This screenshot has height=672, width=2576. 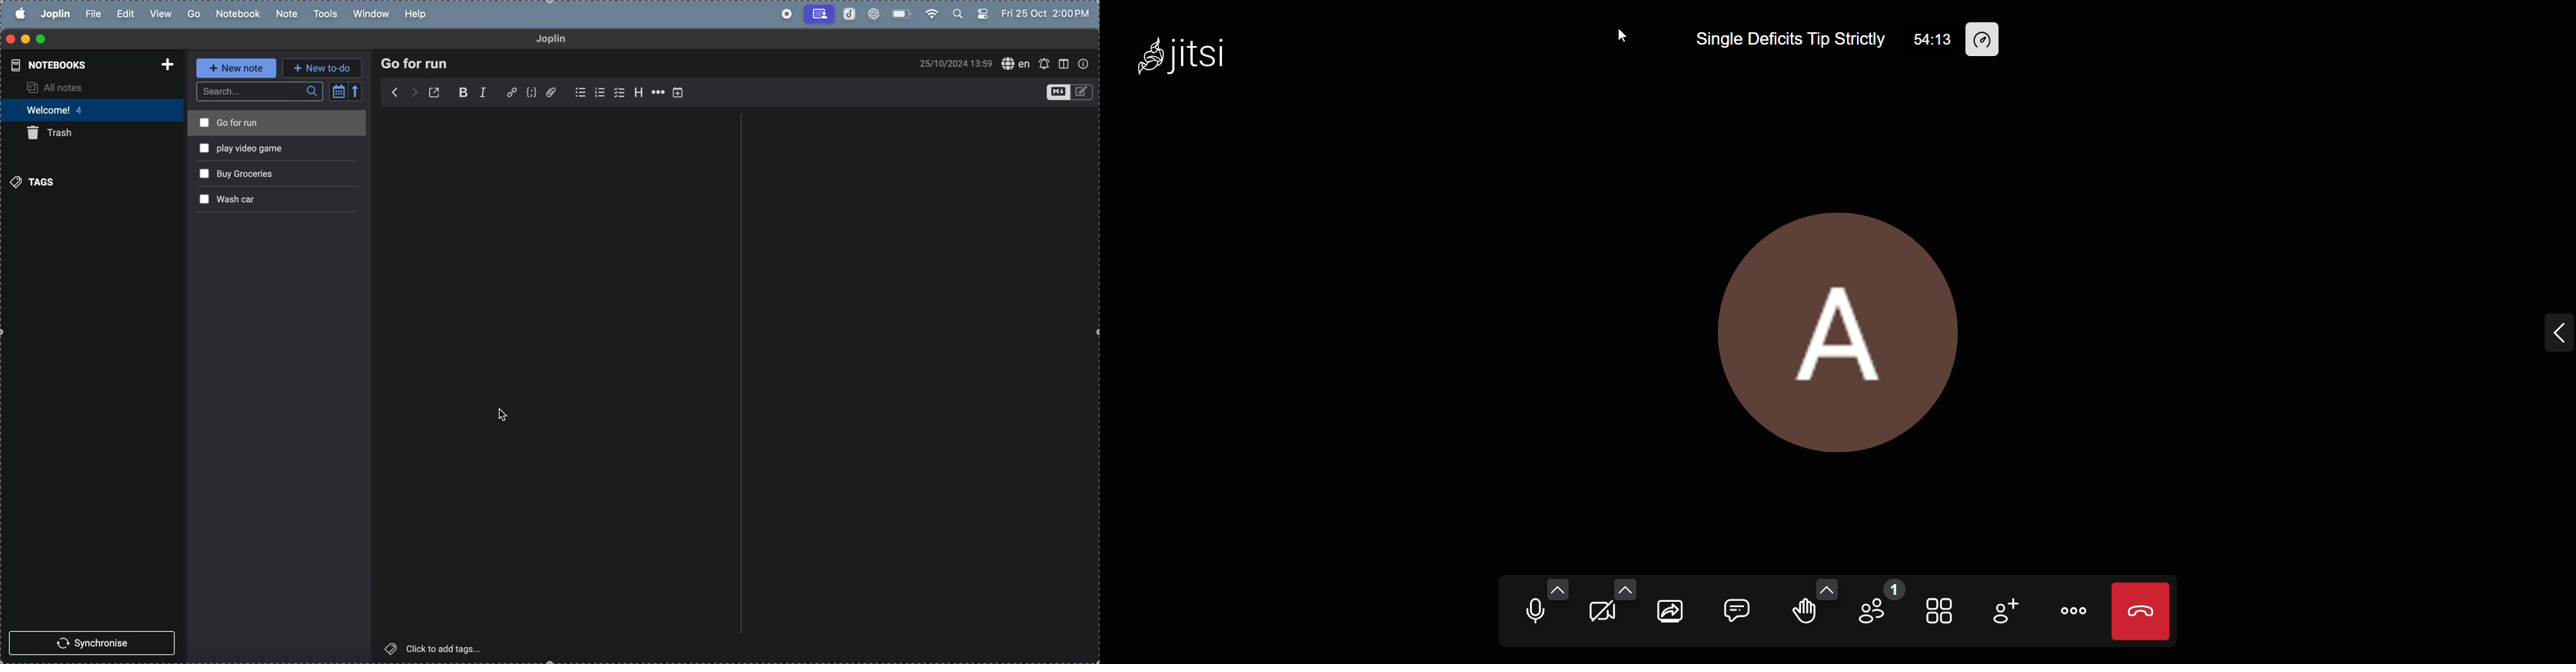 I want to click on click to add tags, so click(x=448, y=649).